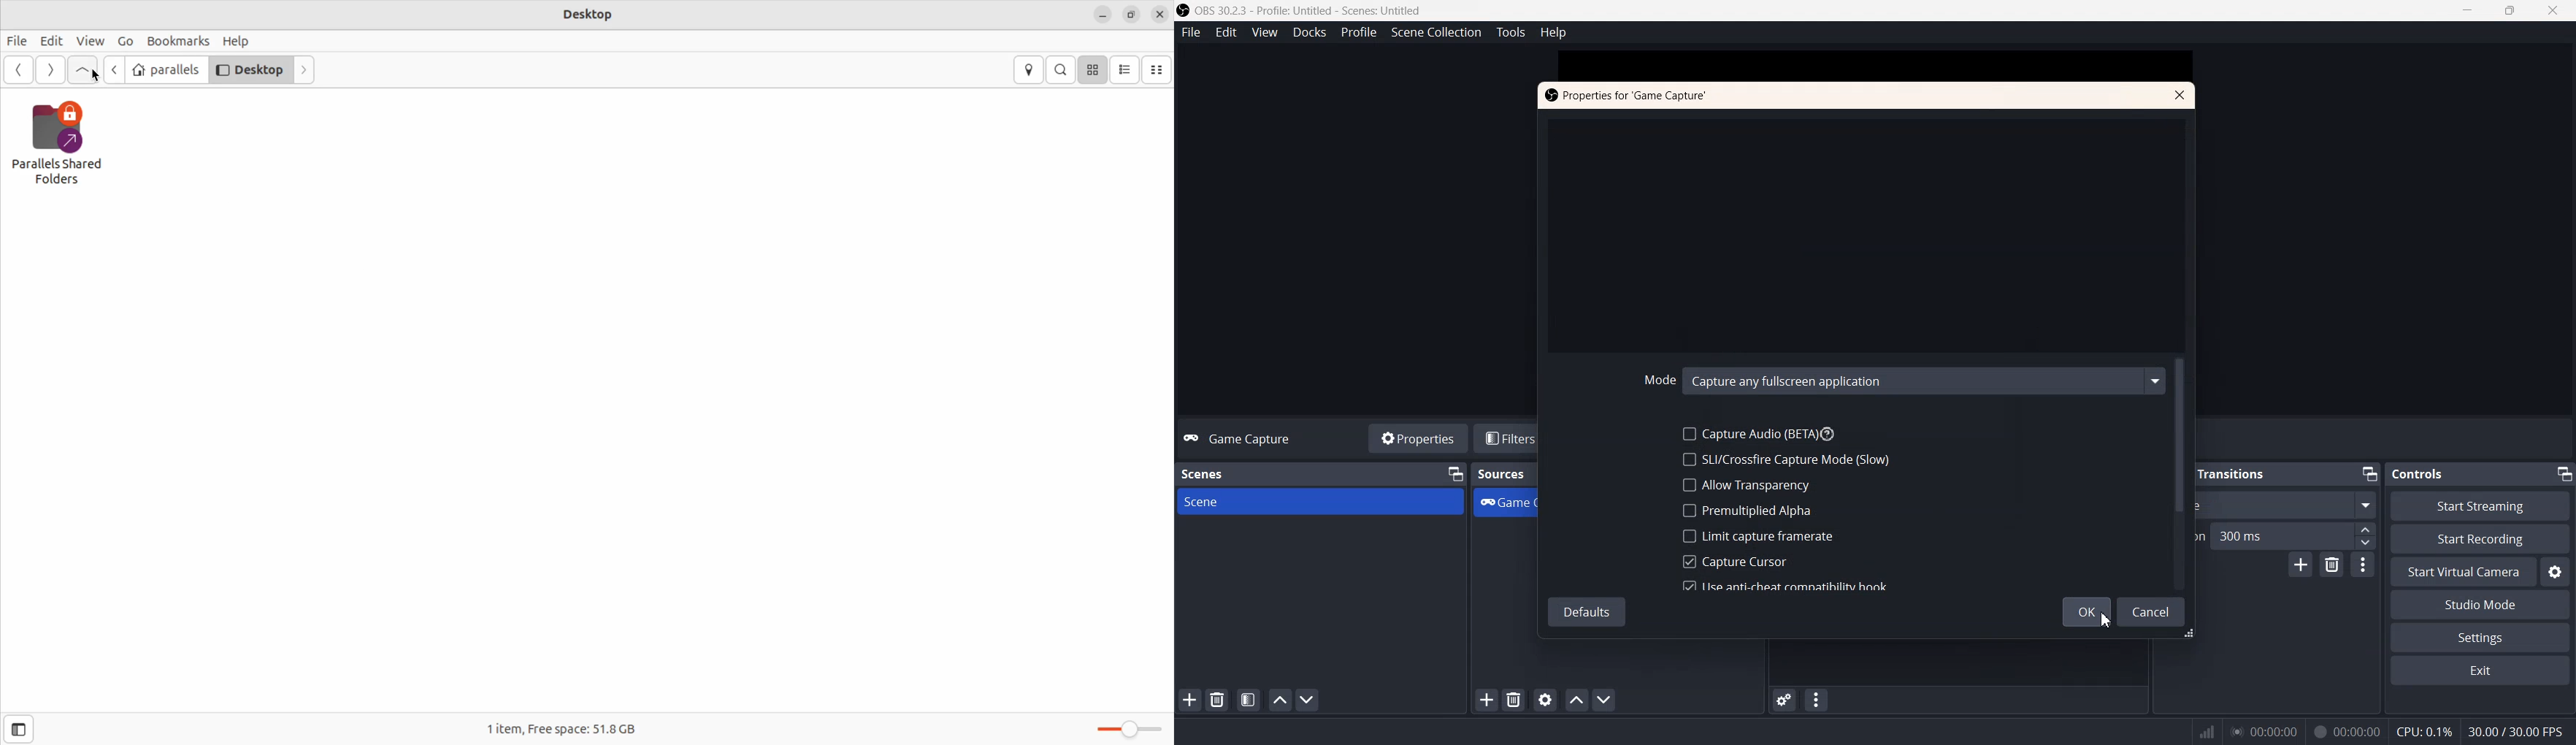 The image size is (2576, 756). What do you see at coordinates (1577, 701) in the screenshot?
I see `Move Source Up` at bounding box center [1577, 701].